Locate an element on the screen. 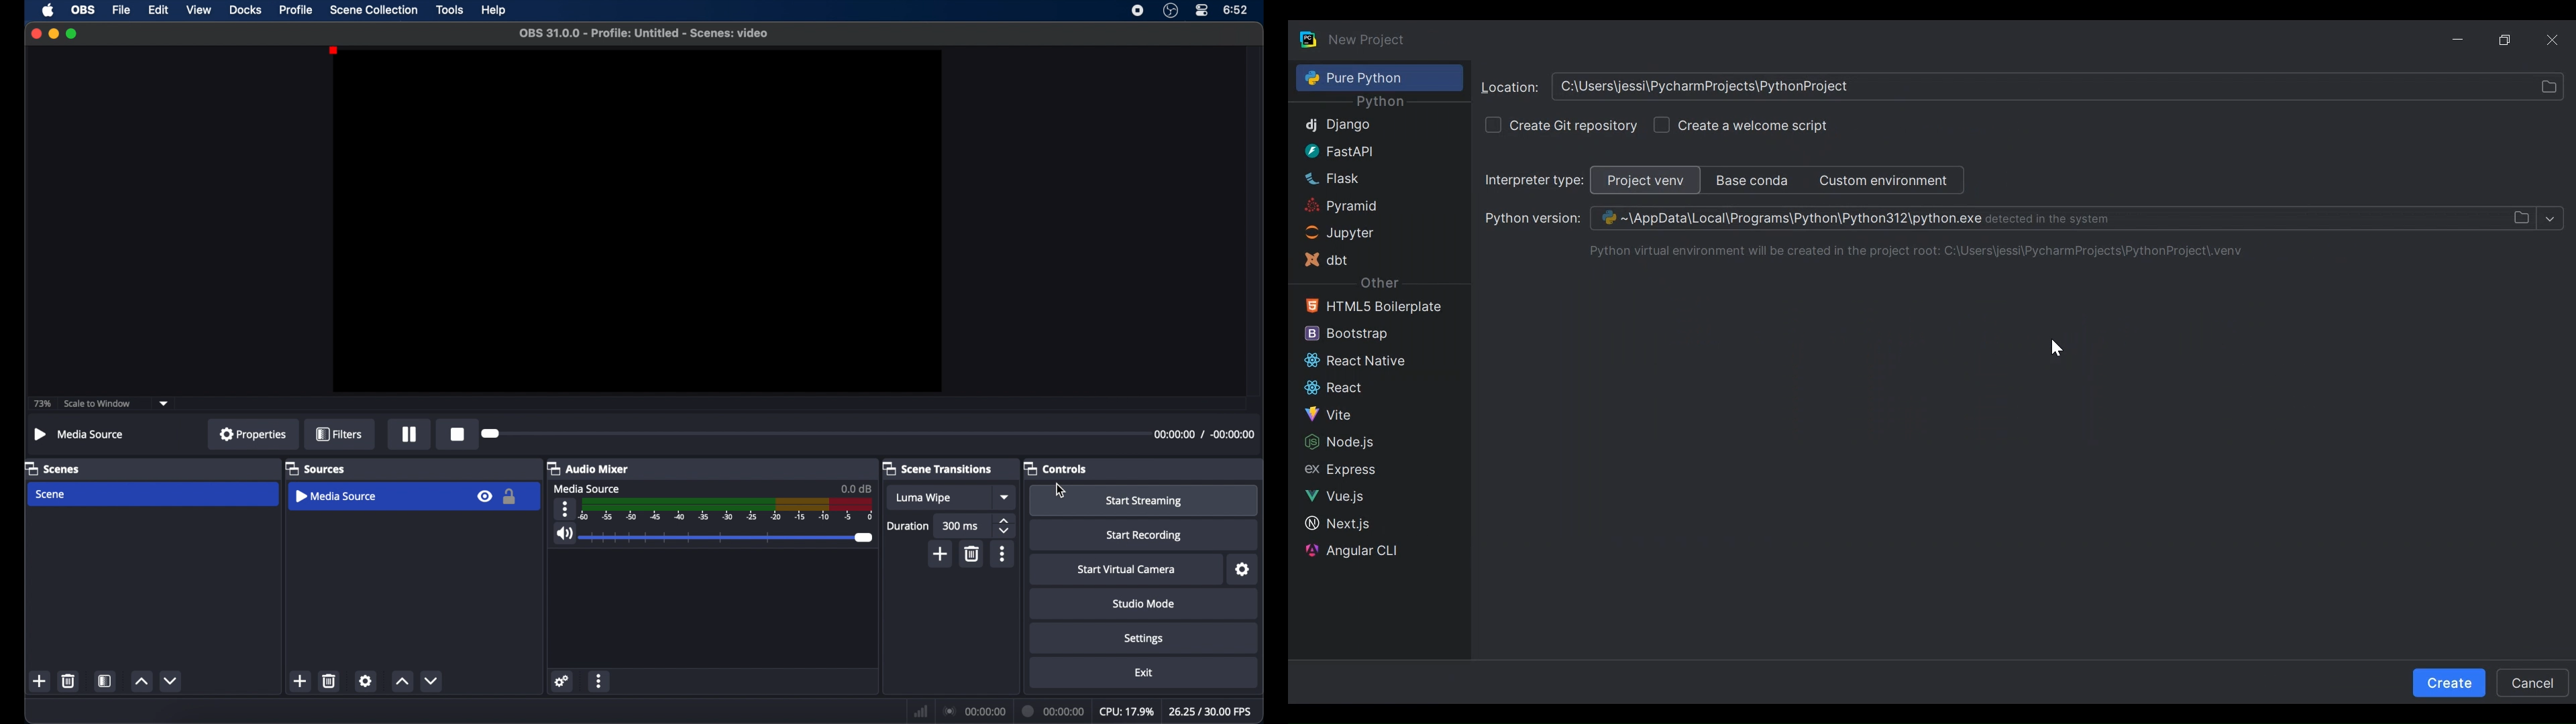  Base Conda is located at coordinates (1753, 180).